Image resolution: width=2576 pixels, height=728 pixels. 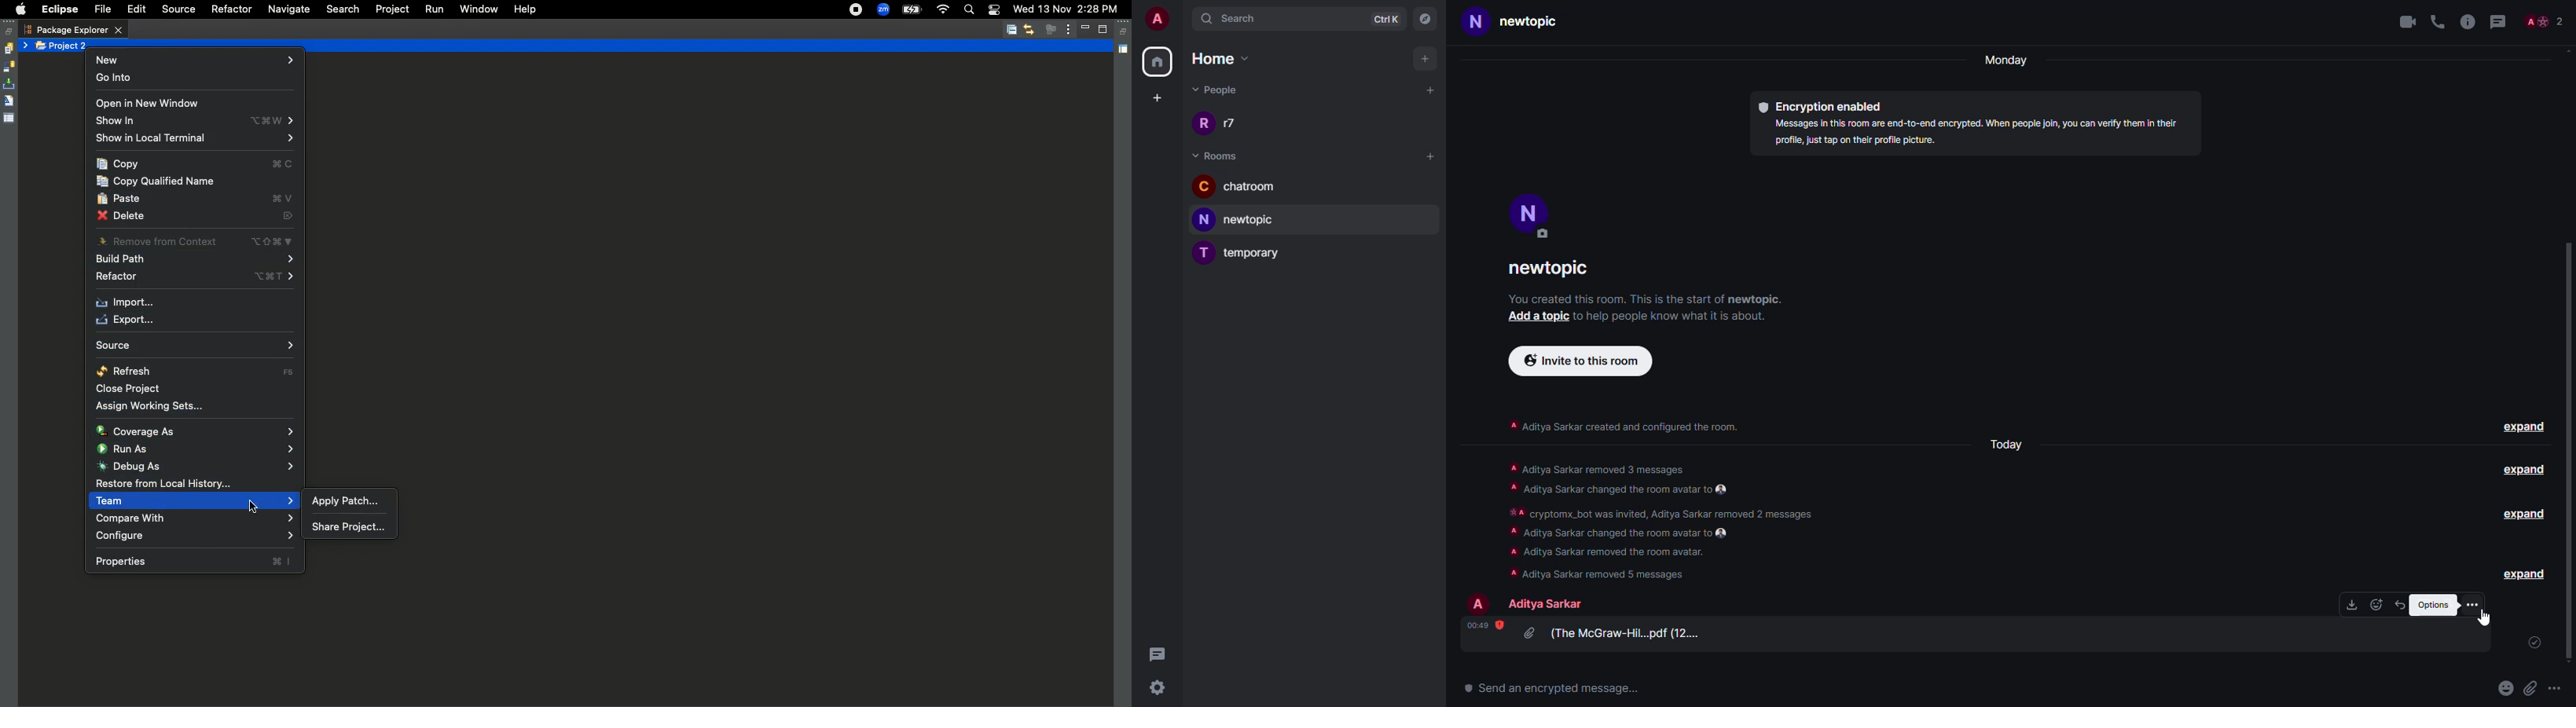 What do you see at coordinates (1618, 633) in the screenshot?
I see `attachment` at bounding box center [1618, 633].